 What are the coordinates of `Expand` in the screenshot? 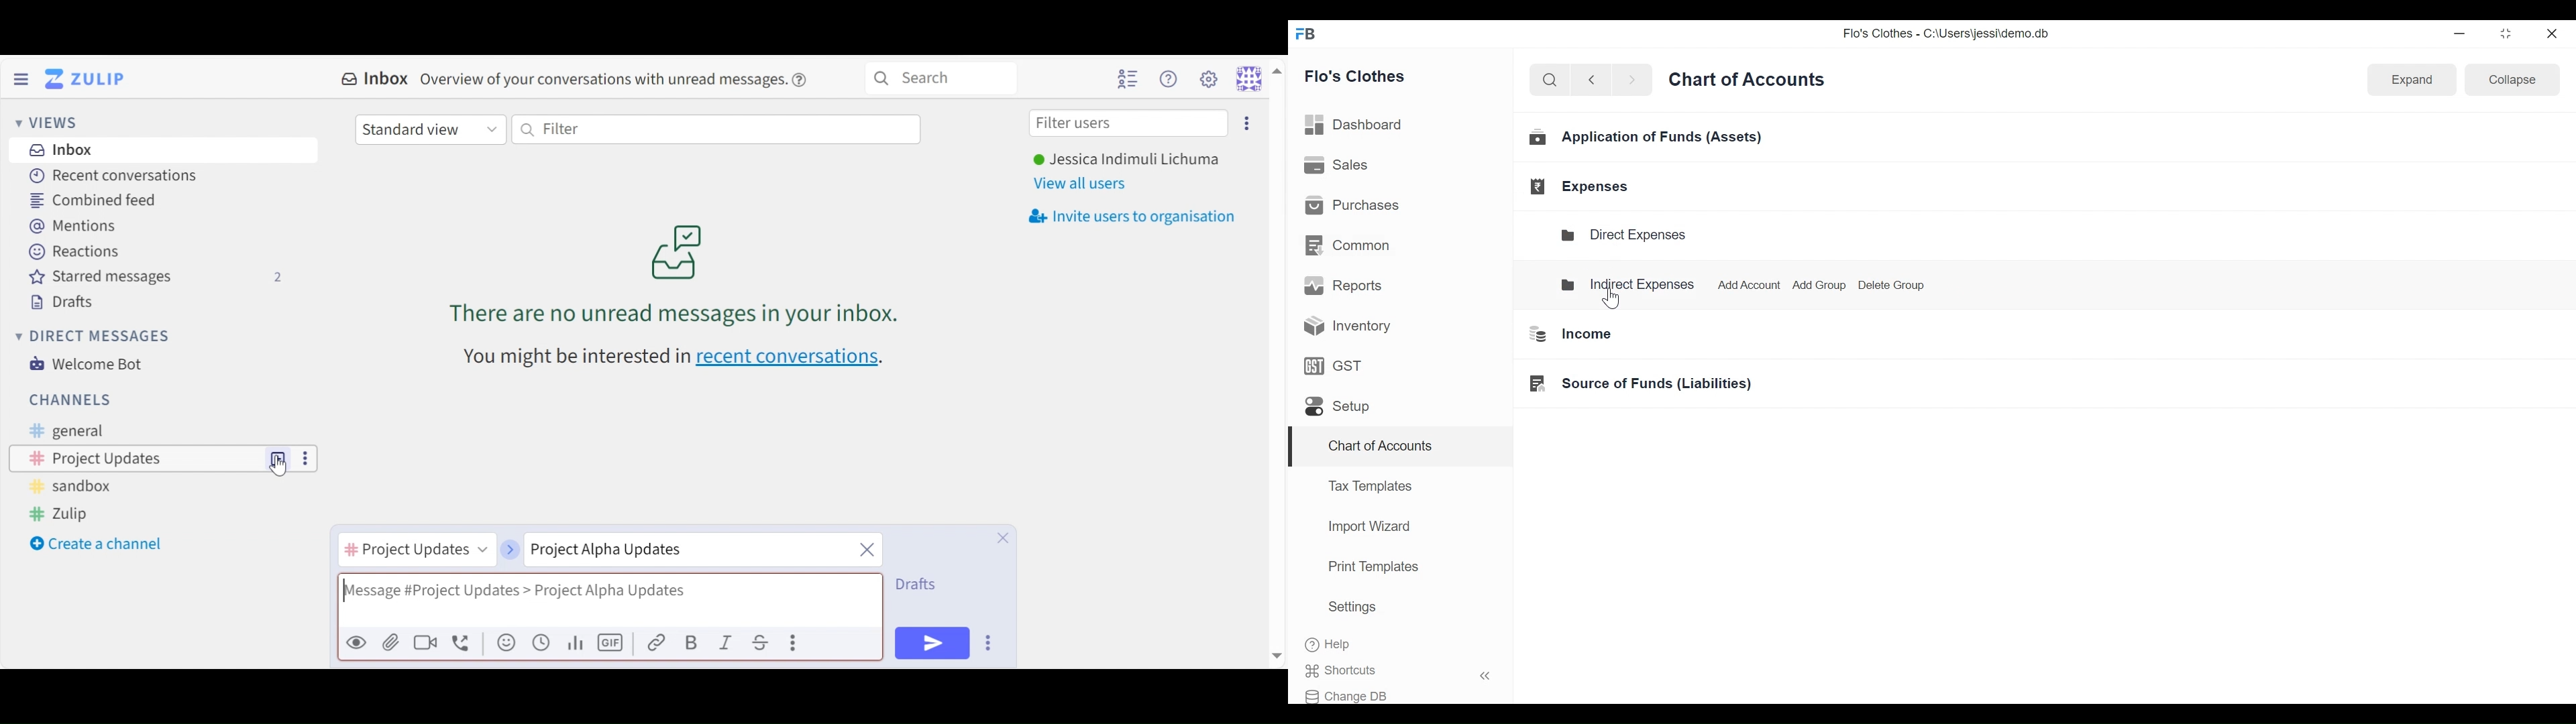 It's located at (2412, 80).